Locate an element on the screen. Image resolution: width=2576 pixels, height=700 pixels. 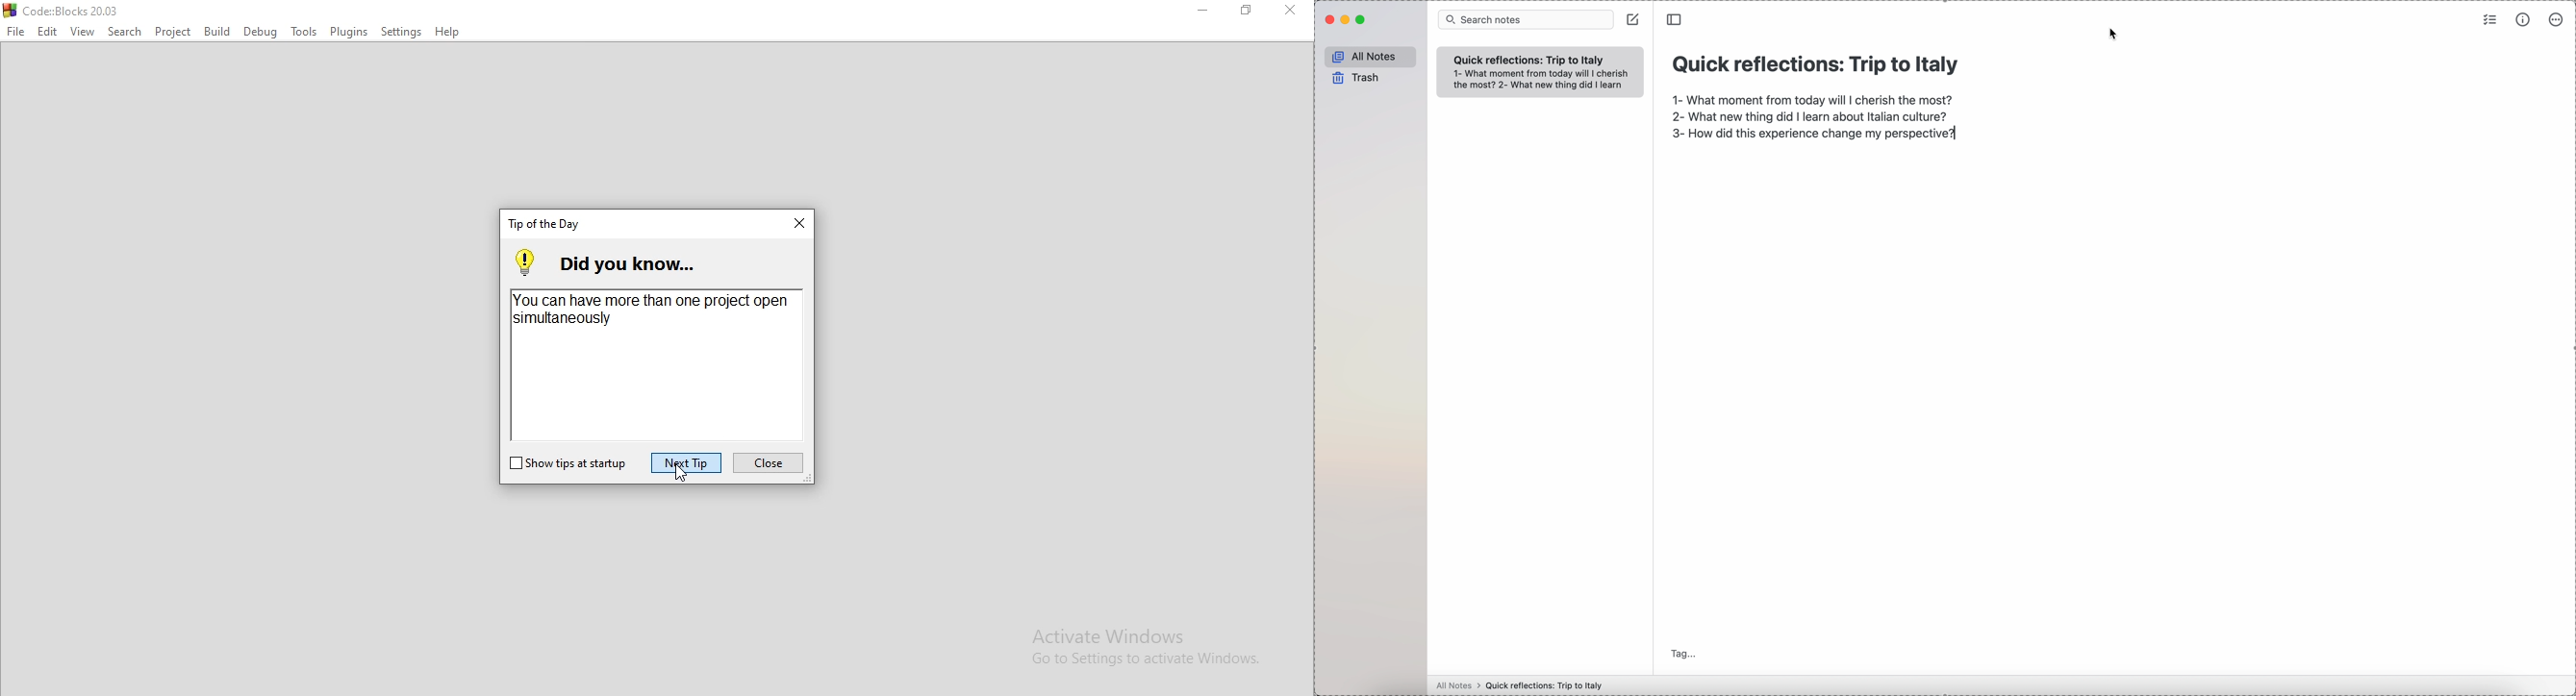
3- How did this experience change my perspective? is located at coordinates (1818, 134).